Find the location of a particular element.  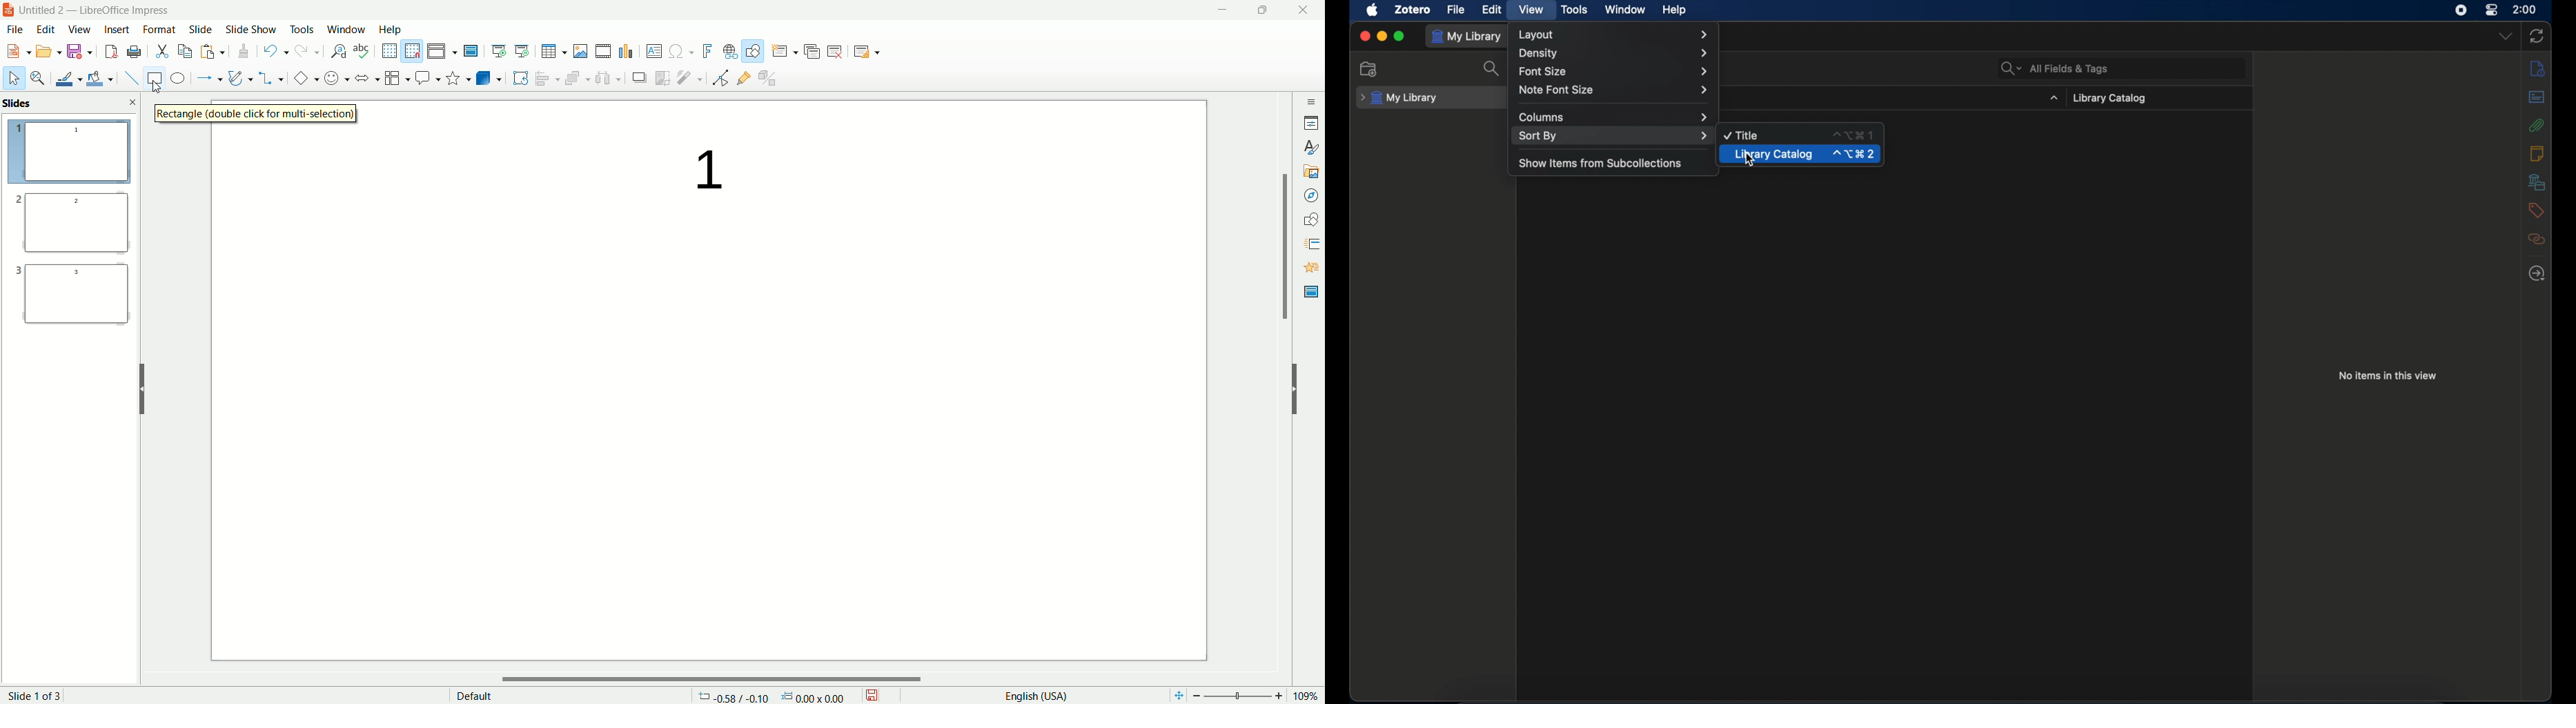

file is located at coordinates (1457, 10).